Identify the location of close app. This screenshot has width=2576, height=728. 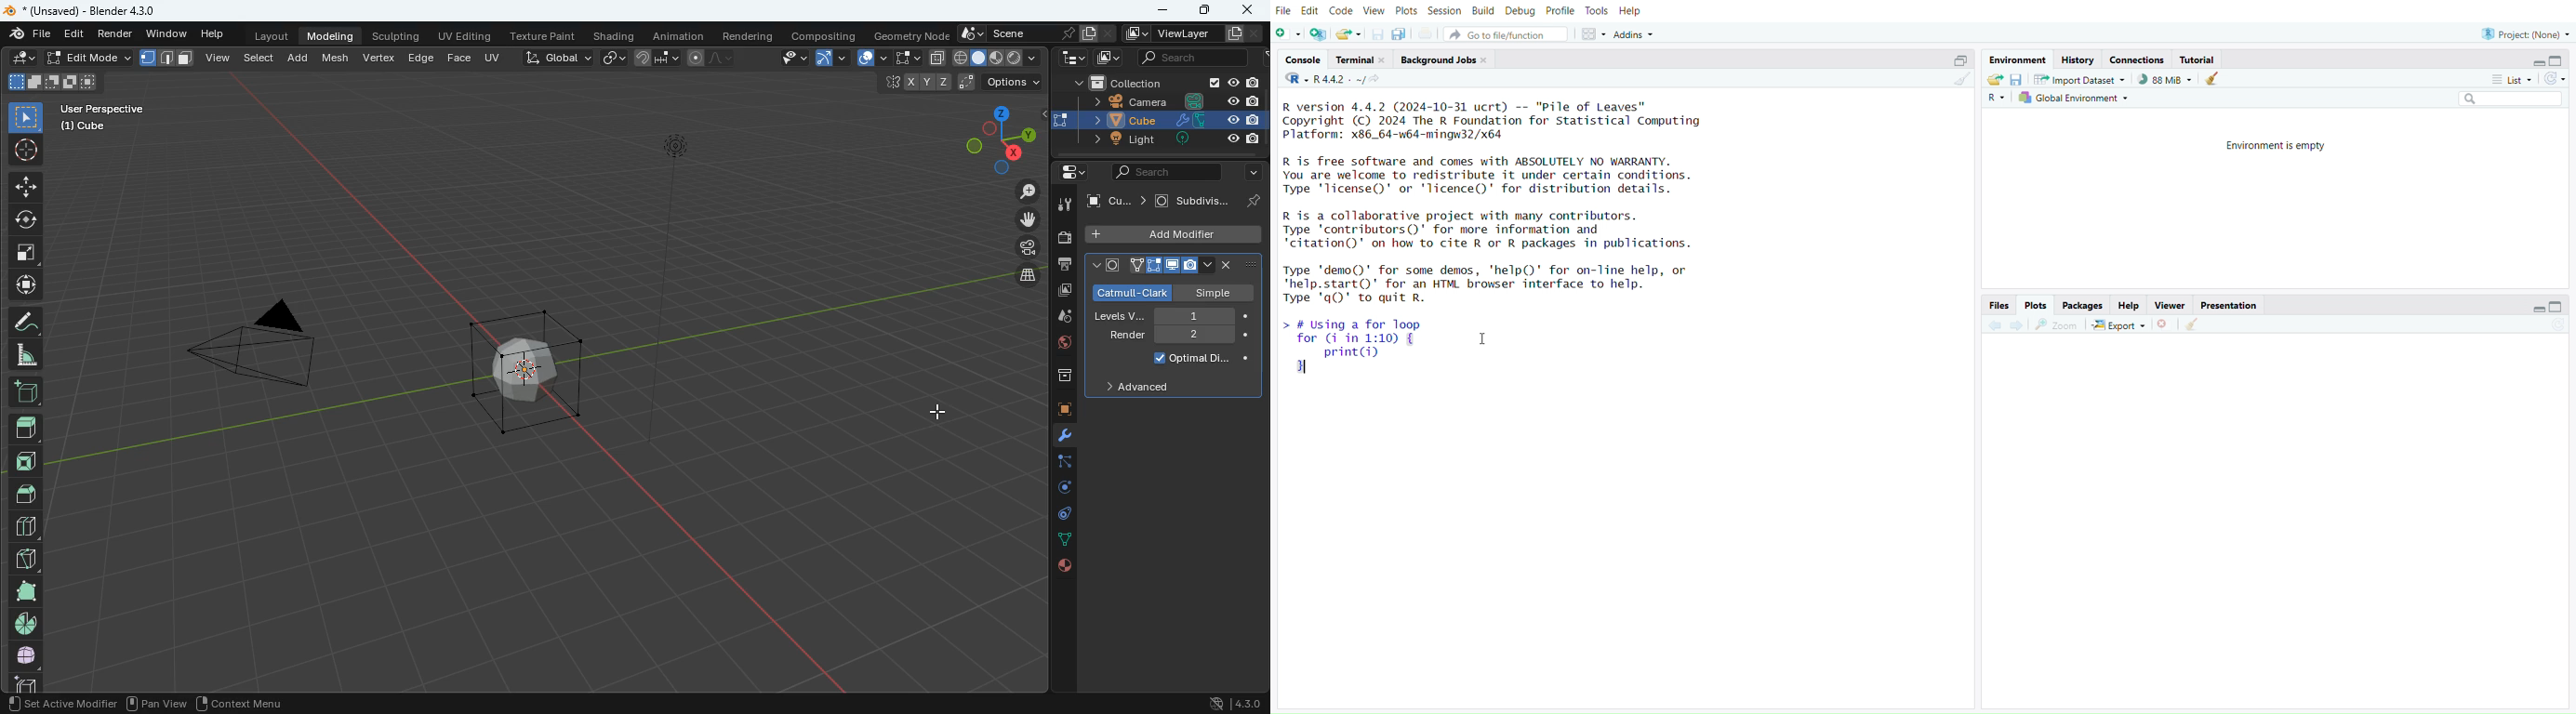
(1247, 8).